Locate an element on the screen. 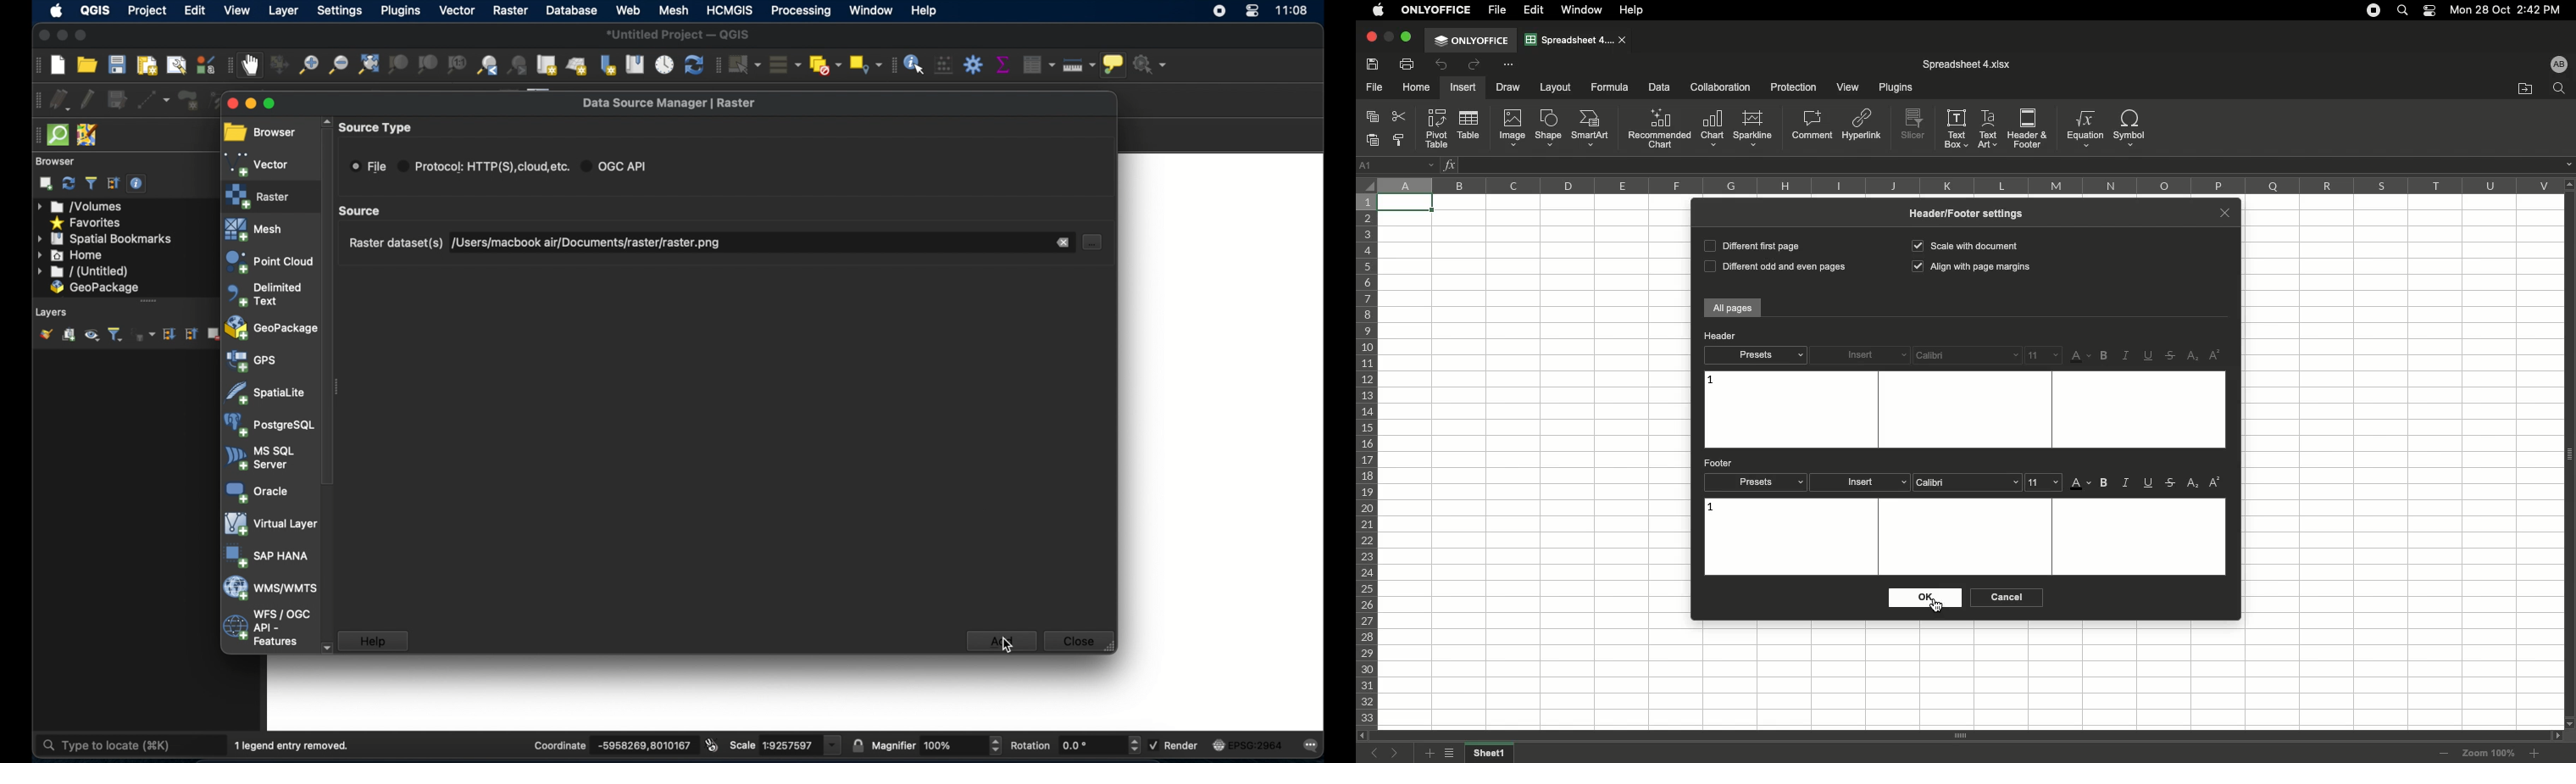 This screenshot has height=784, width=2576. Save is located at coordinates (1375, 64).